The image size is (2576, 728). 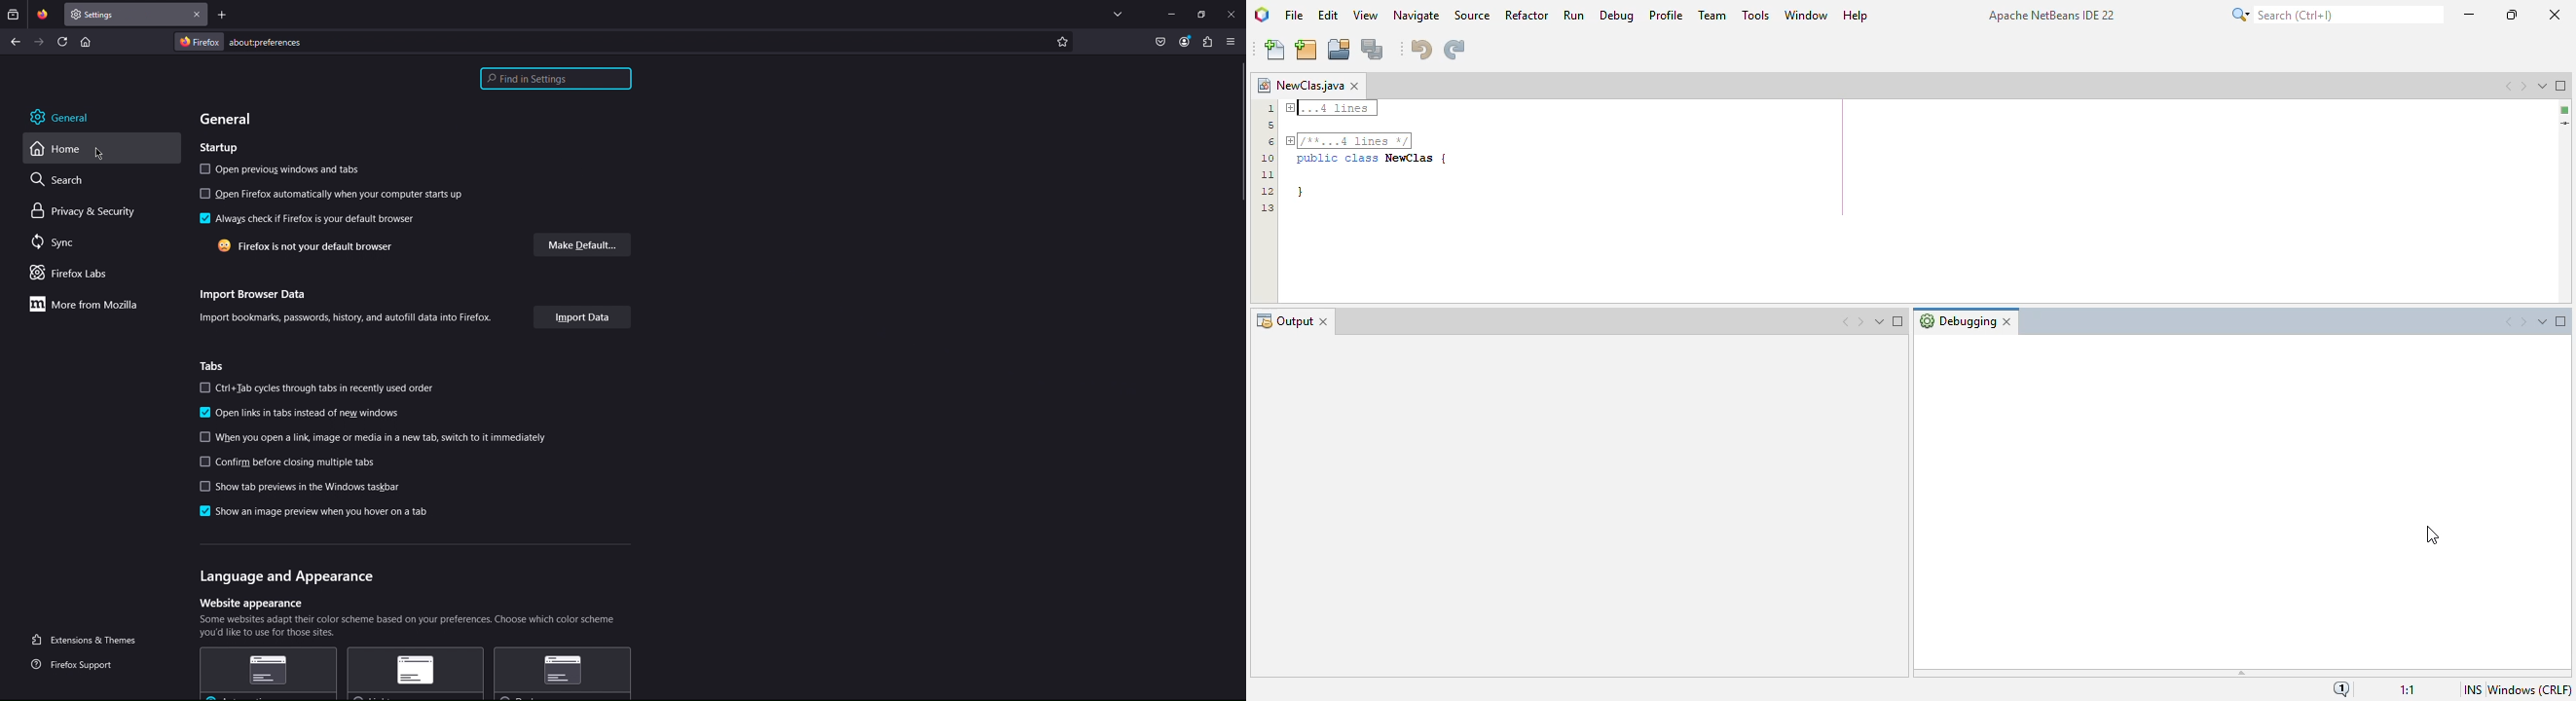 I want to click on Ctrl + Tab cycles through tabs in recently used order, so click(x=317, y=388).